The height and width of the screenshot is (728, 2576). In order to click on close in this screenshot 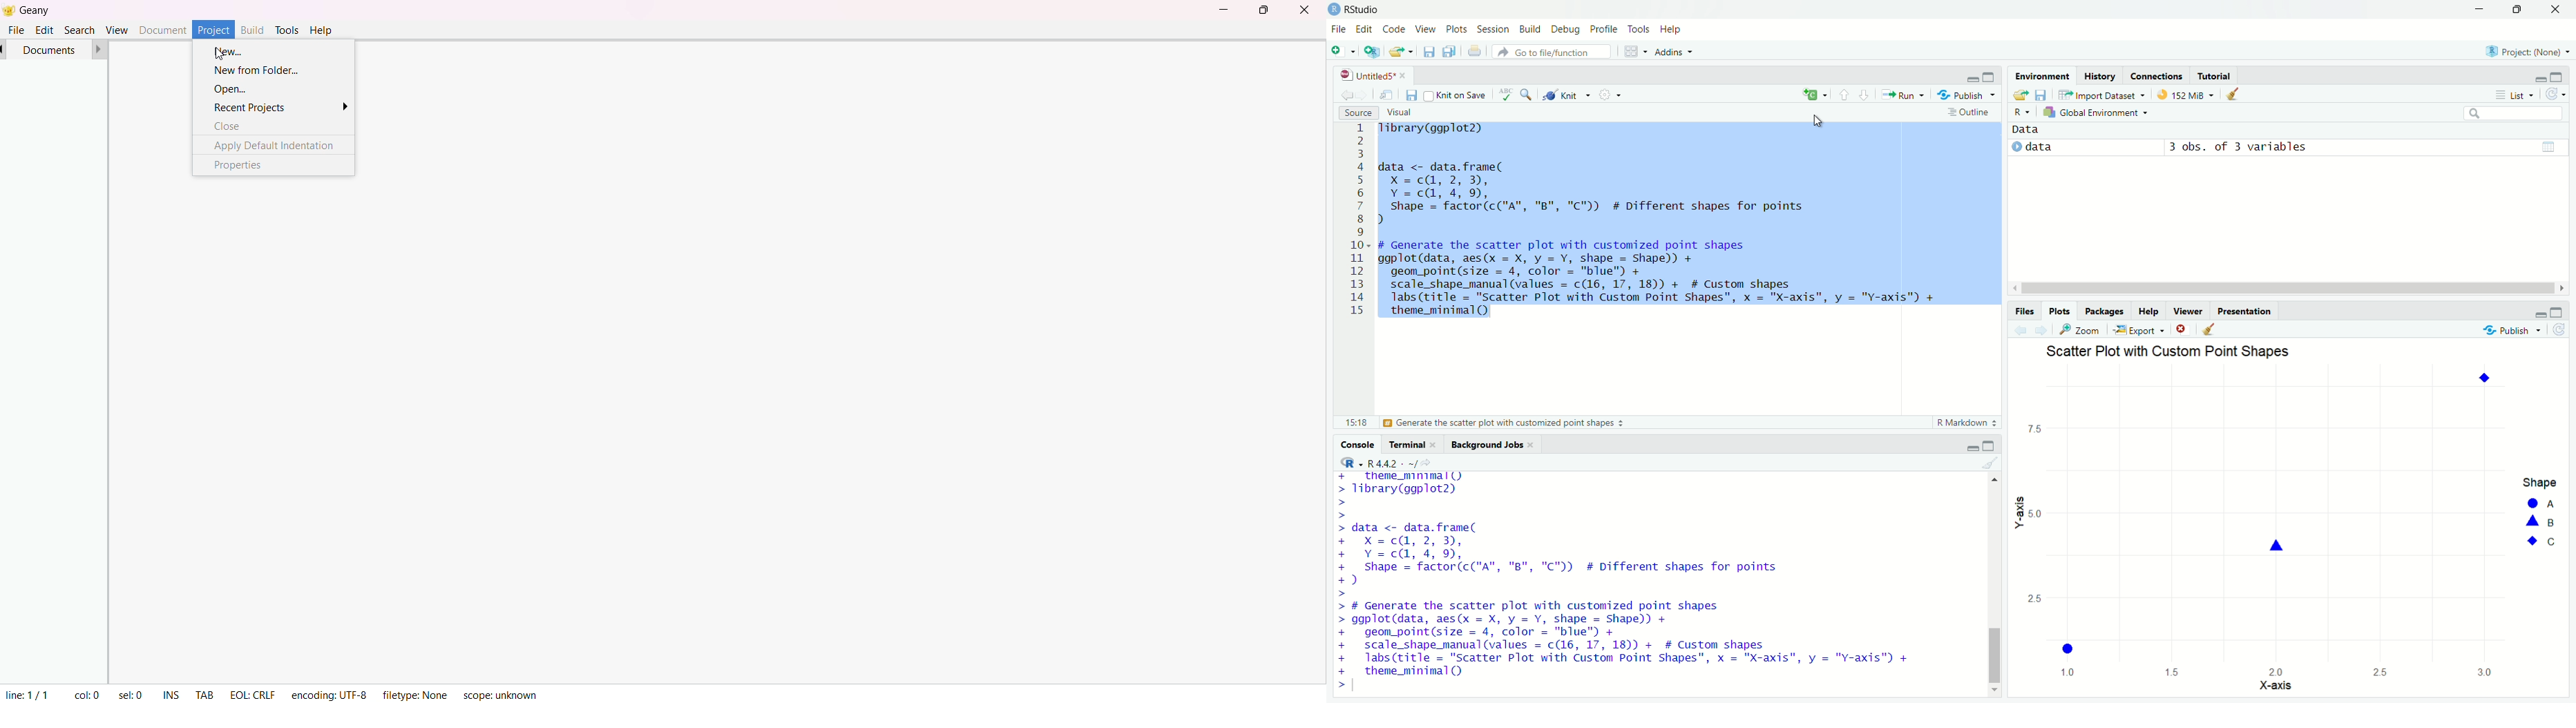, I will do `click(1403, 76)`.